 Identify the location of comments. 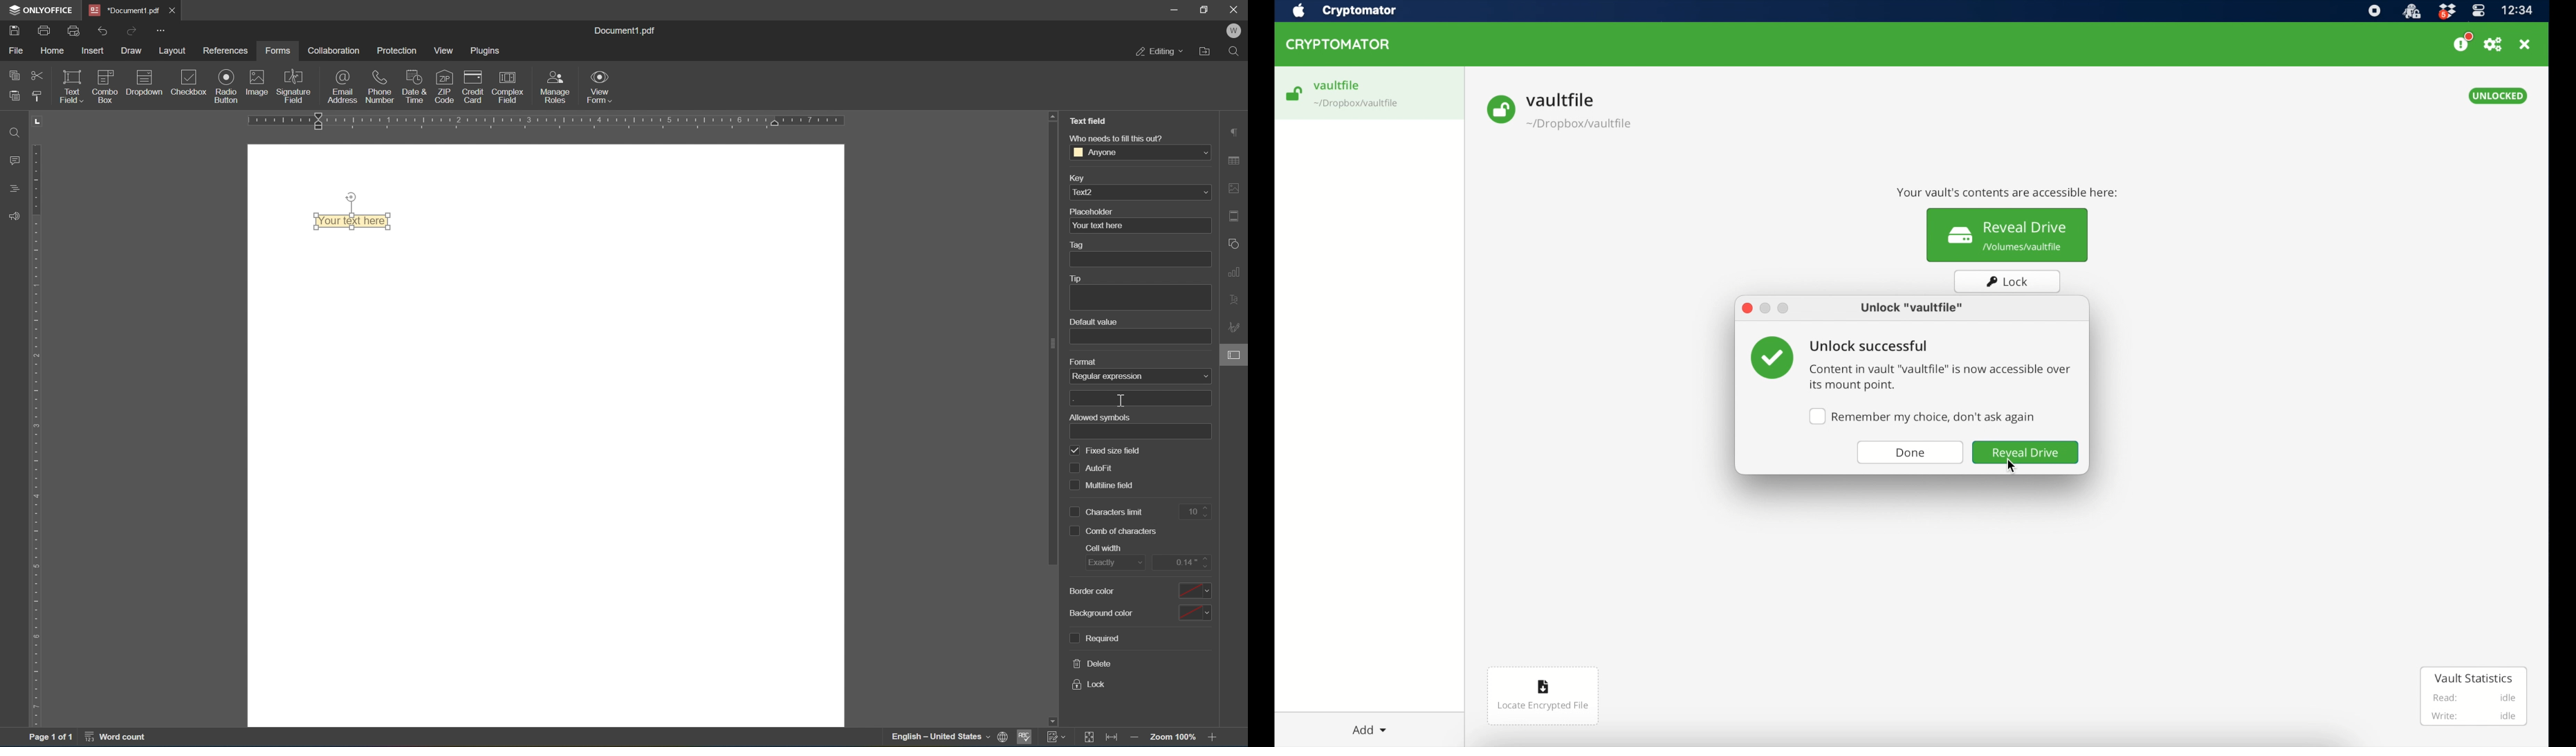
(12, 162).